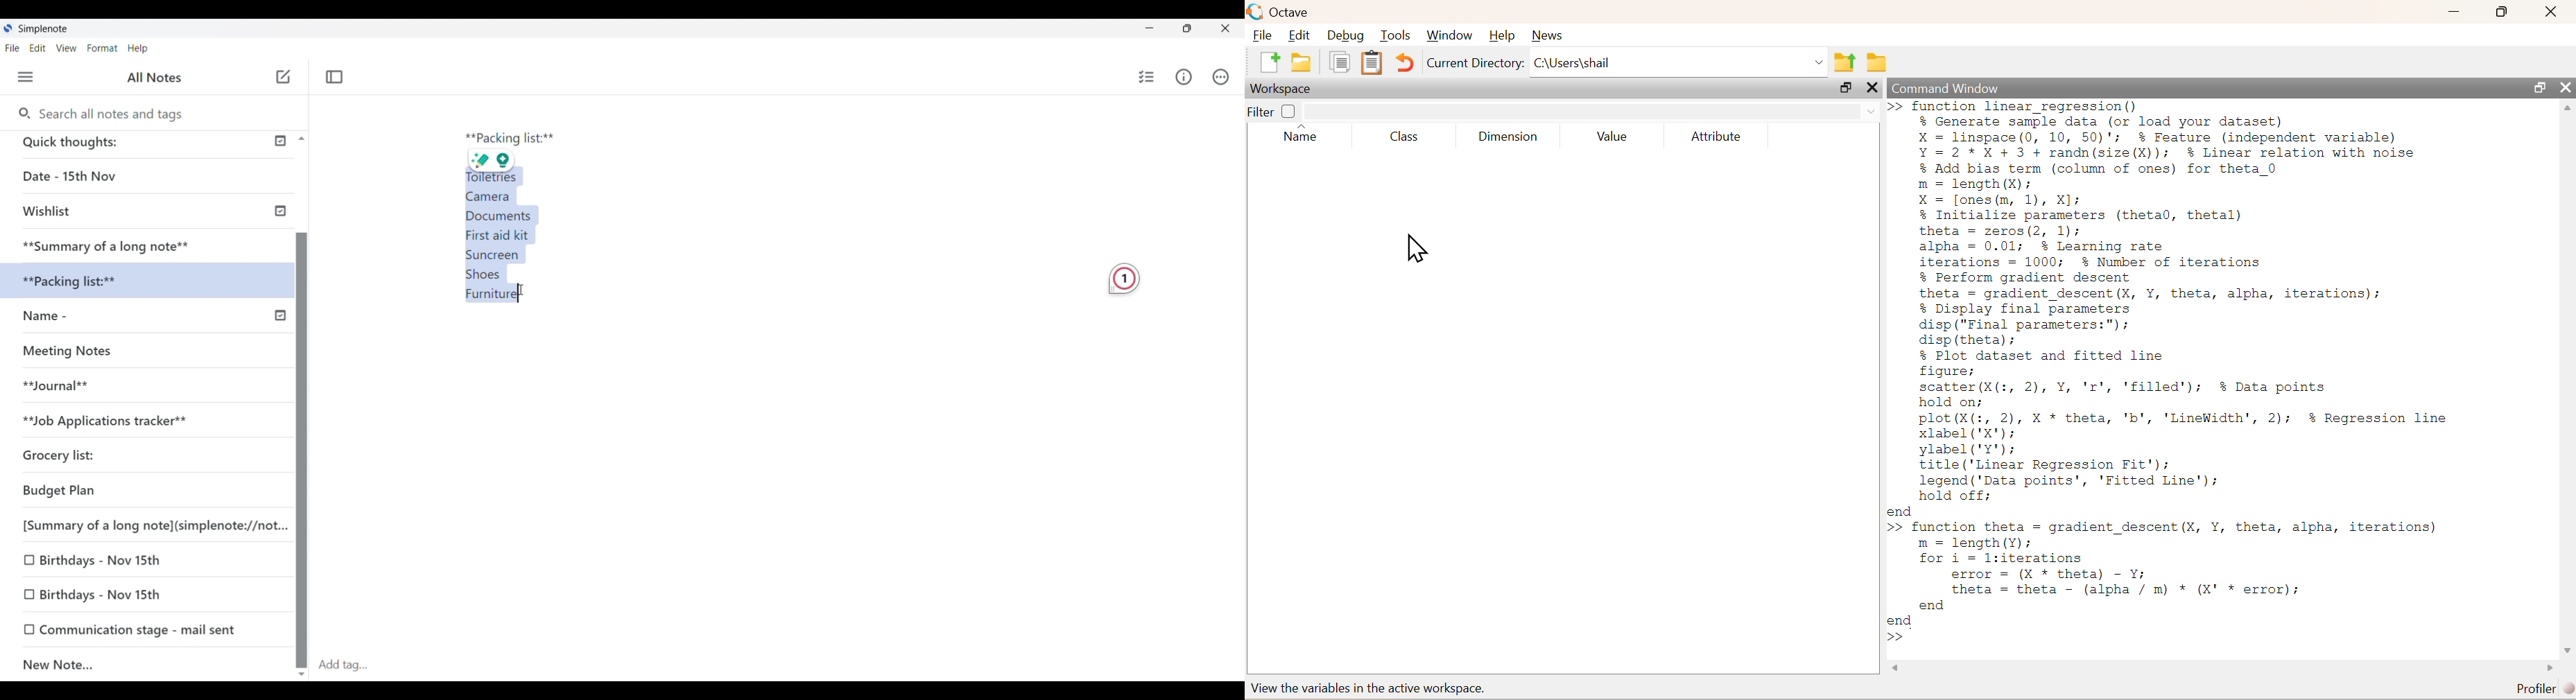 This screenshot has height=700, width=2576. Describe the element at coordinates (1872, 87) in the screenshot. I see `close` at that location.